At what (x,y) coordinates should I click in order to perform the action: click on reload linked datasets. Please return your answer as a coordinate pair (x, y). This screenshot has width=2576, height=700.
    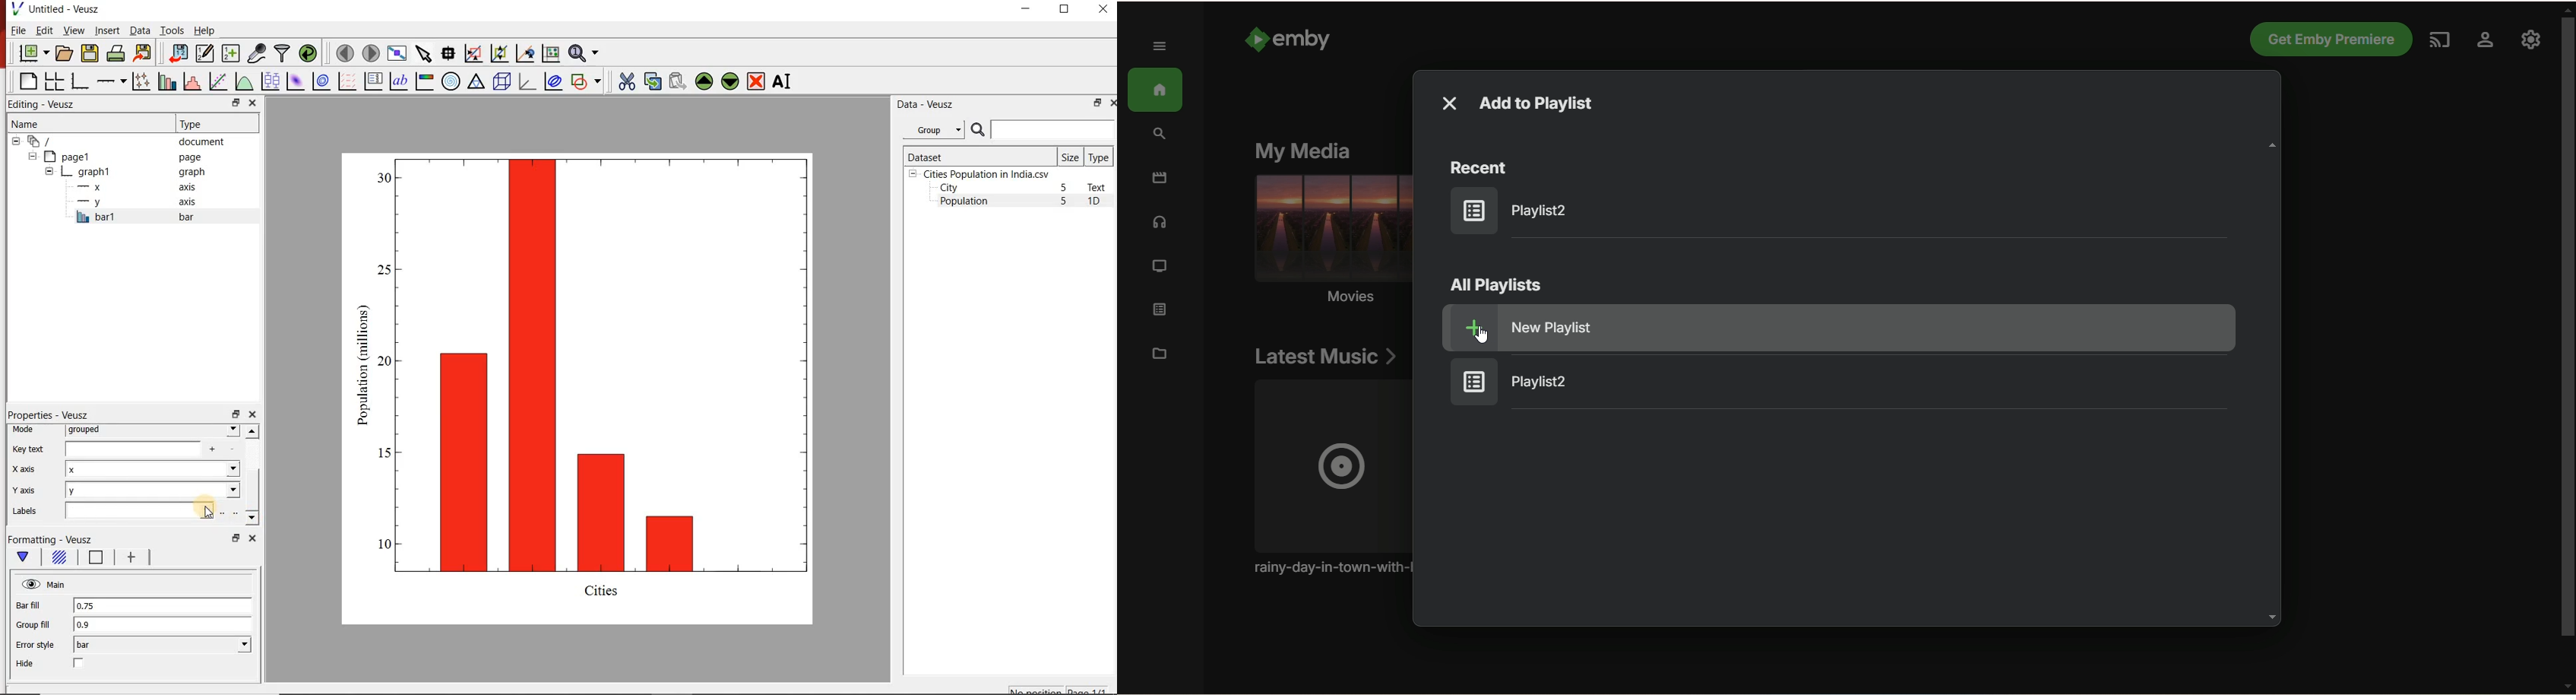
    Looking at the image, I should click on (307, 53).